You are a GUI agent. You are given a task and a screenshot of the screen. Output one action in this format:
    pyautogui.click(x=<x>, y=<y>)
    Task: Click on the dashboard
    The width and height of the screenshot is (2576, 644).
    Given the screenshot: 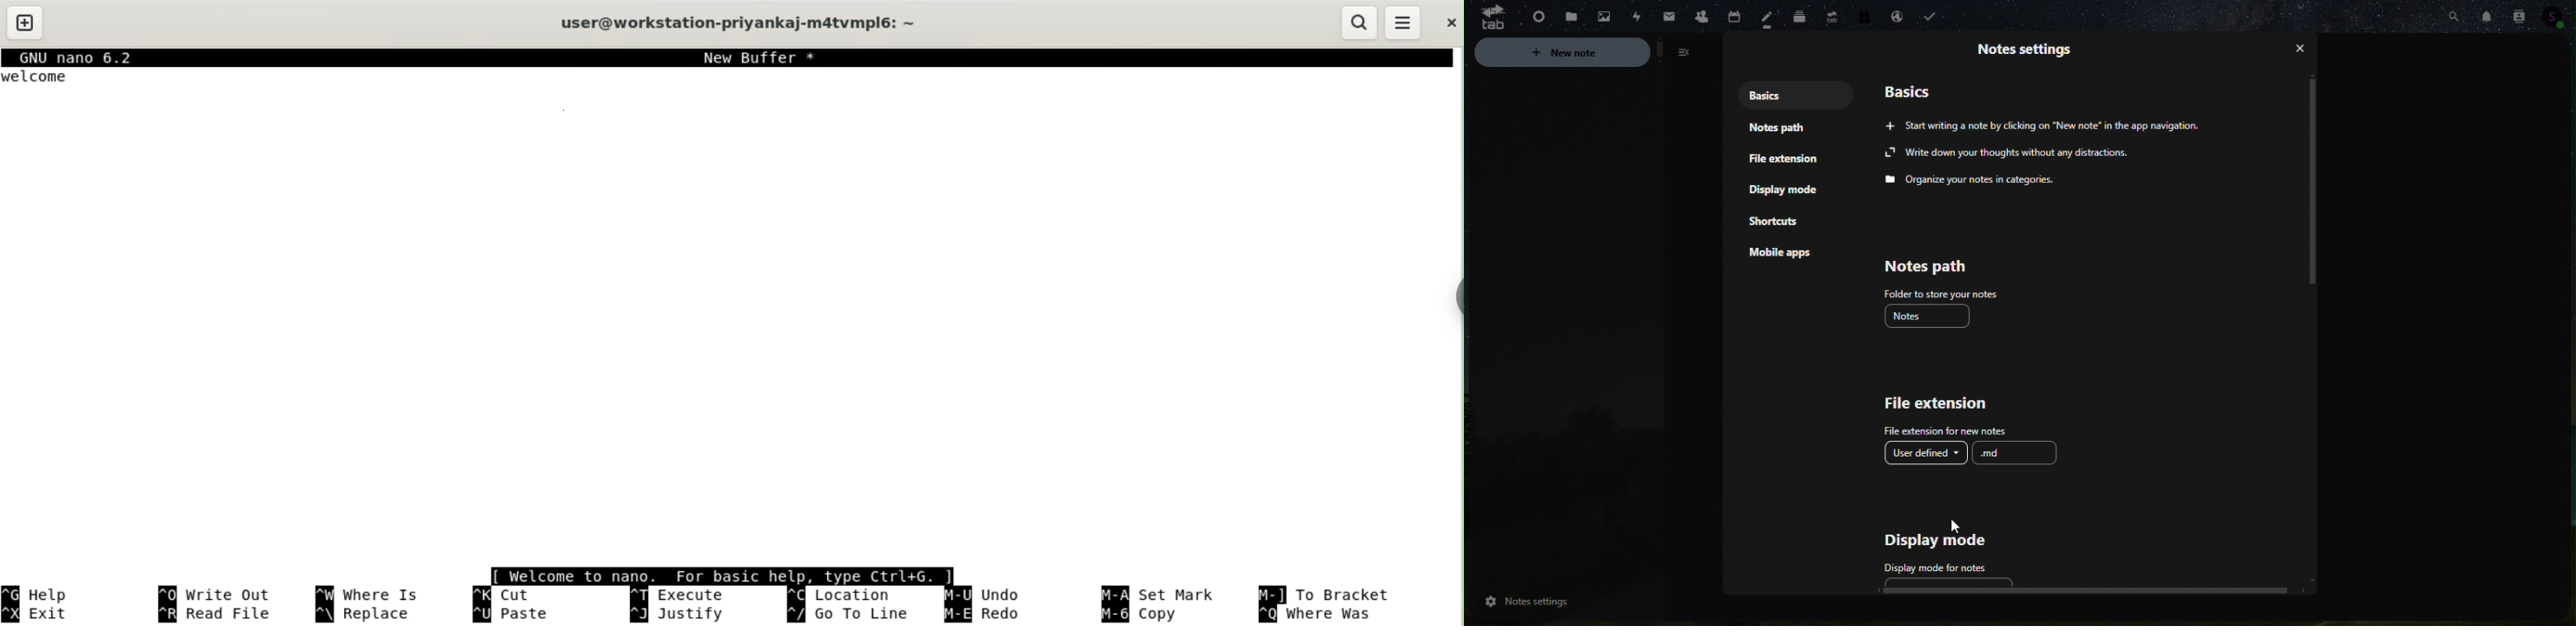 What is the action you would take?
    pyautogui.click(x=1533, y=14)
    